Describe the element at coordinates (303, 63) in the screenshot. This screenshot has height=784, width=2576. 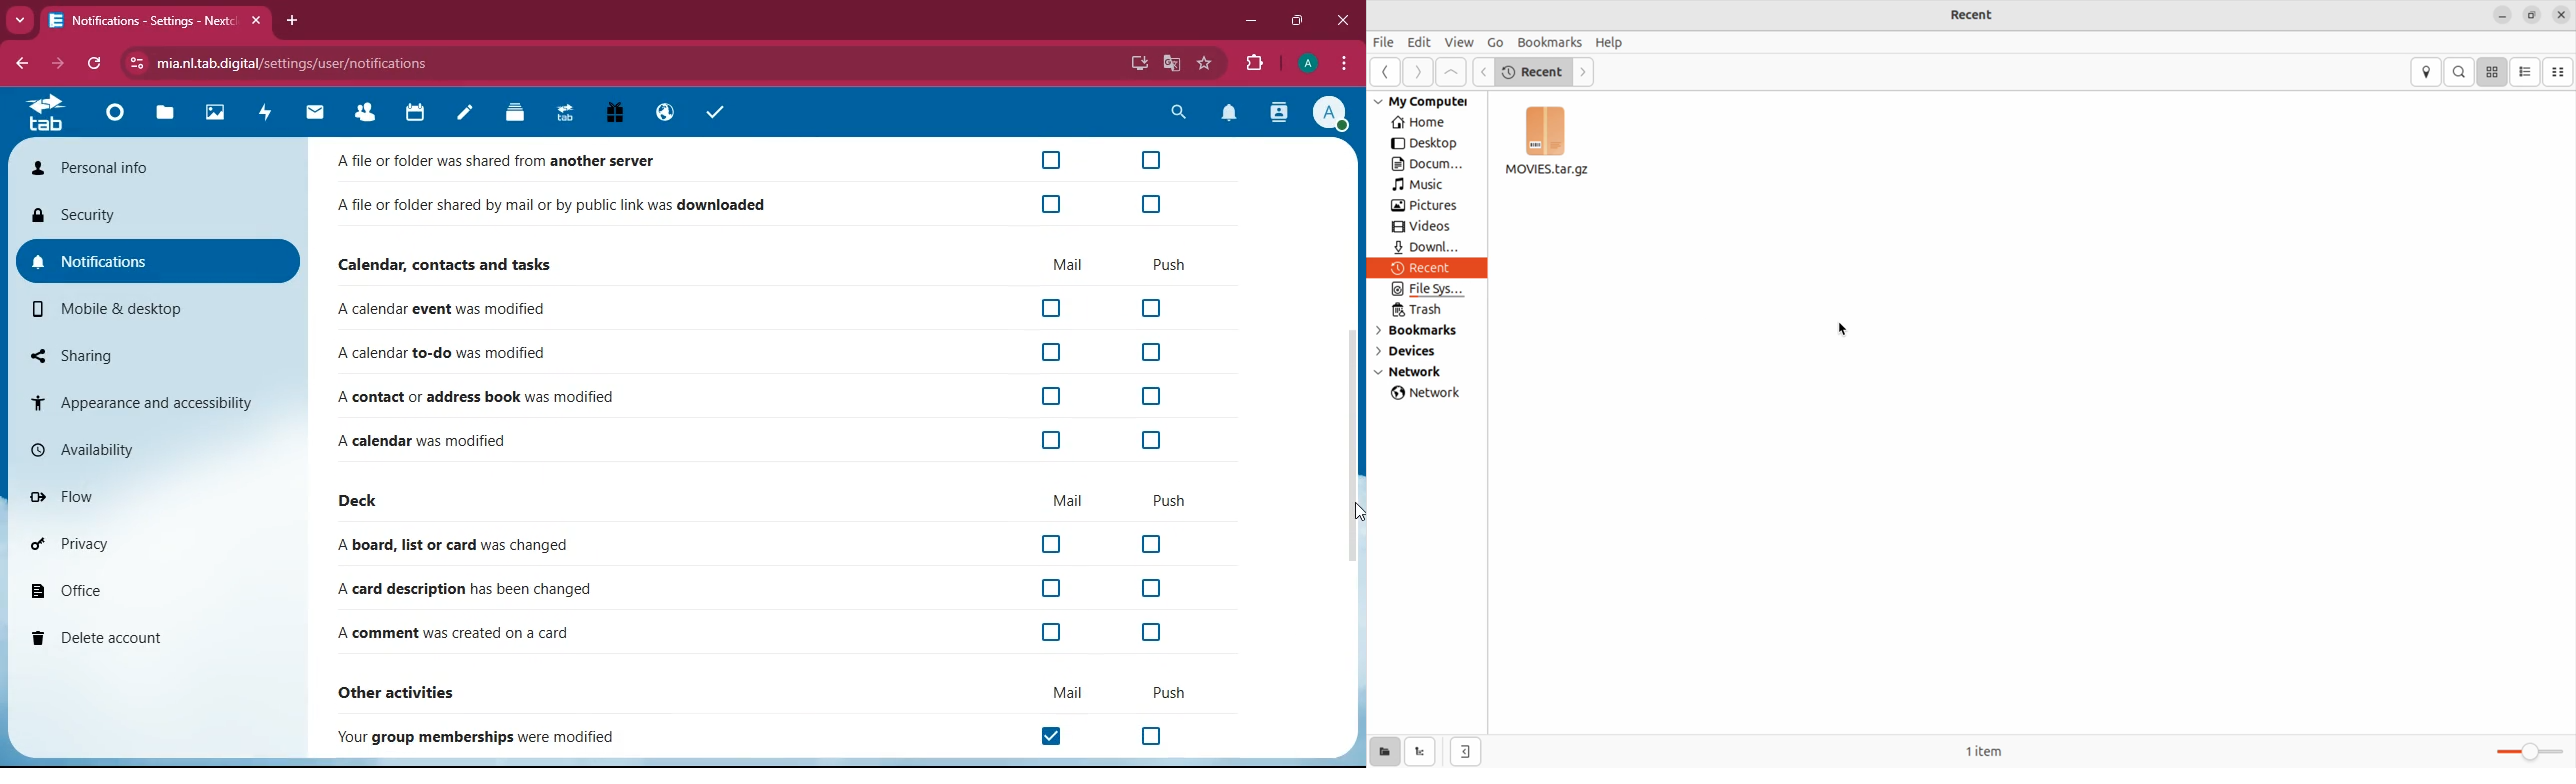
I see `mia.nl.tab.digital/settings/user/notifications` at that location.